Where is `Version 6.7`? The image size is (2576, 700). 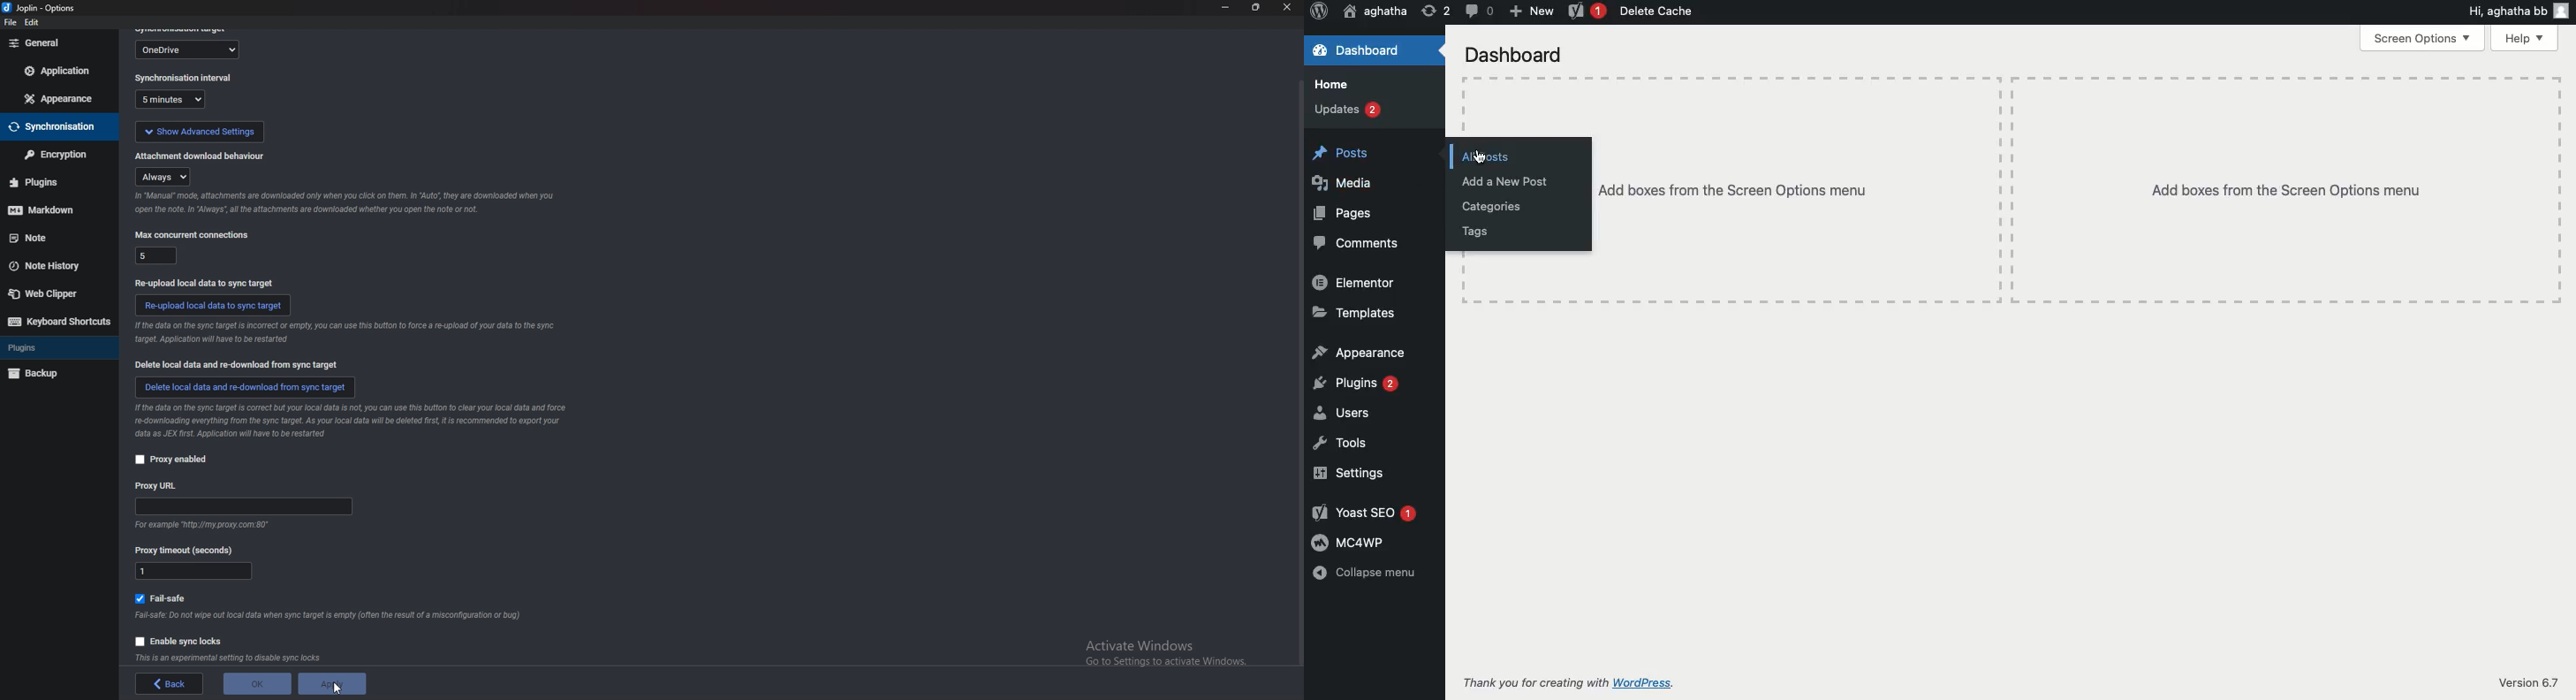 Version 6.7 is located at coordinates (2527, 682).